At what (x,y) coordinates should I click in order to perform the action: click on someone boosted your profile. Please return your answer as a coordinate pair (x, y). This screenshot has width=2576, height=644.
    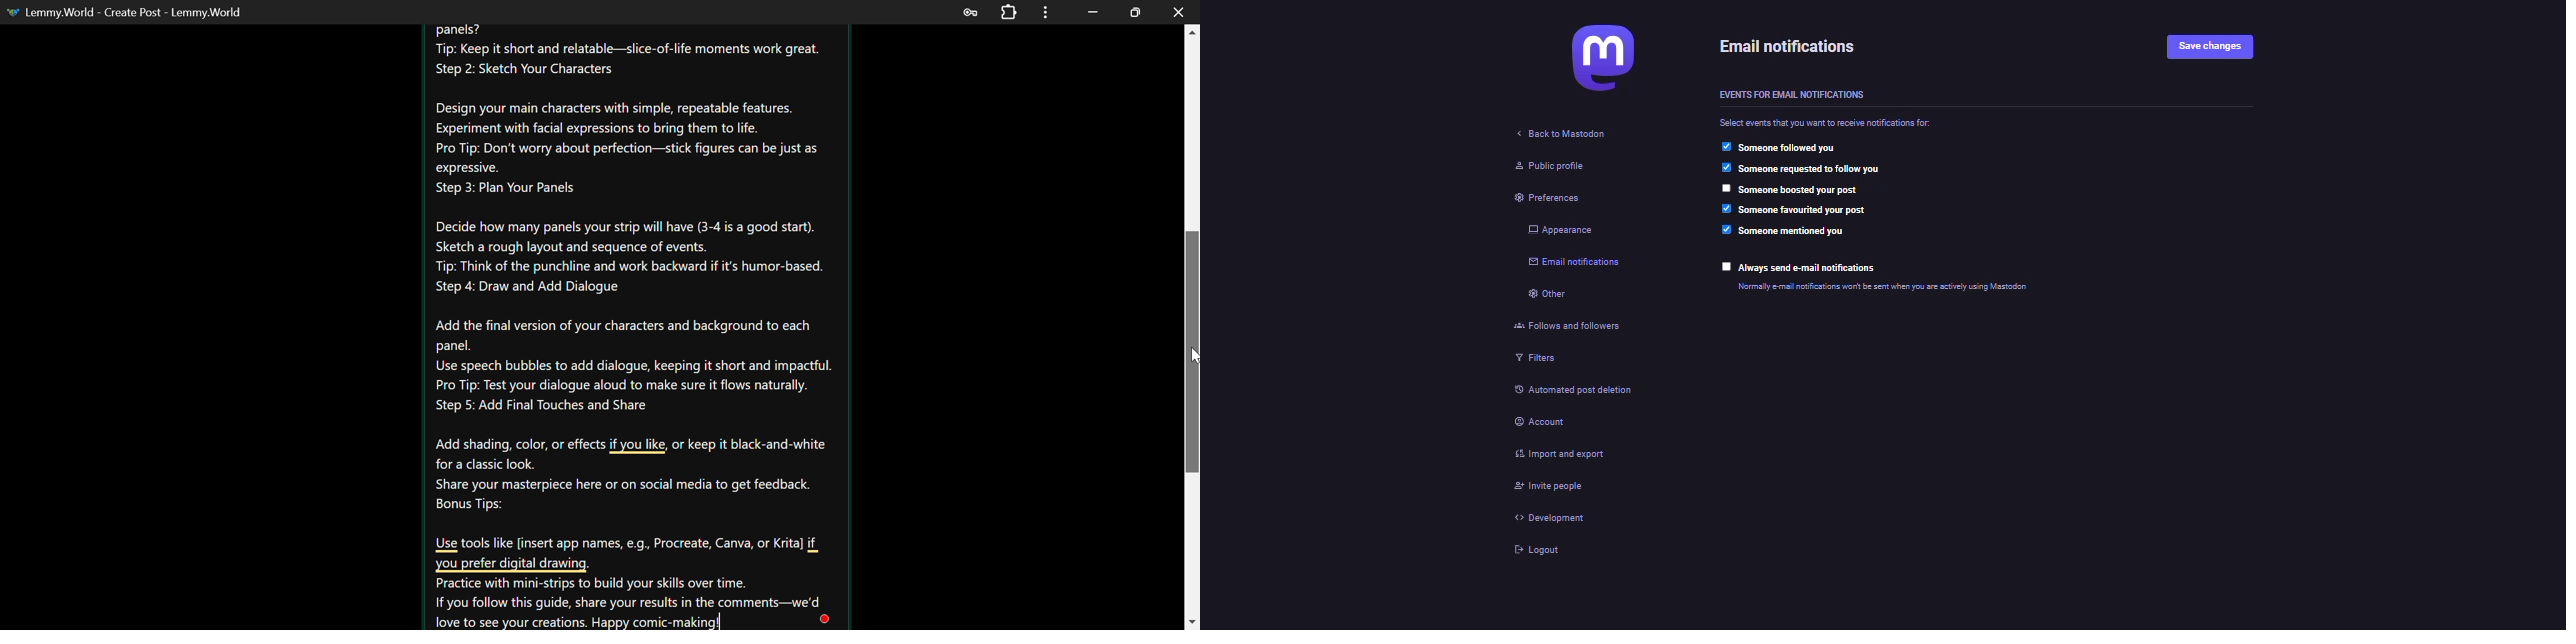
    Looking at the image, I should click on (1800, 188).